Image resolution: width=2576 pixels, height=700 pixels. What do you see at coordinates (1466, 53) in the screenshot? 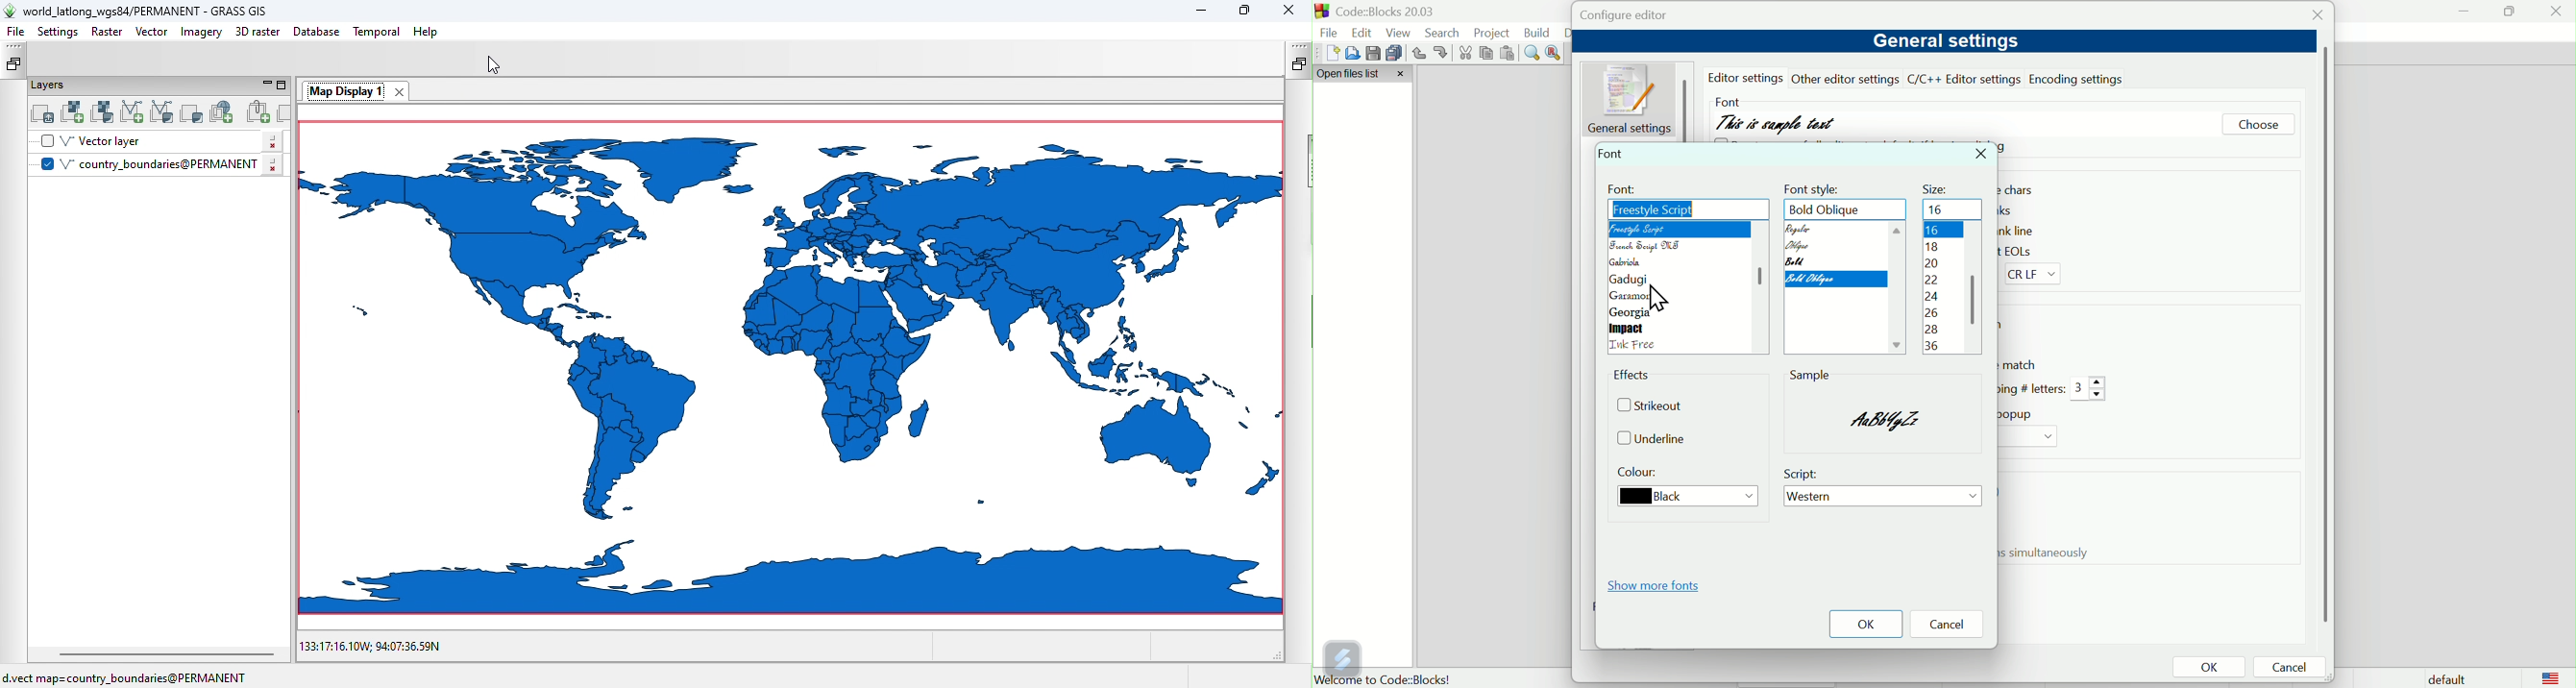
I see `cut` at bounding box center [1466, 53].